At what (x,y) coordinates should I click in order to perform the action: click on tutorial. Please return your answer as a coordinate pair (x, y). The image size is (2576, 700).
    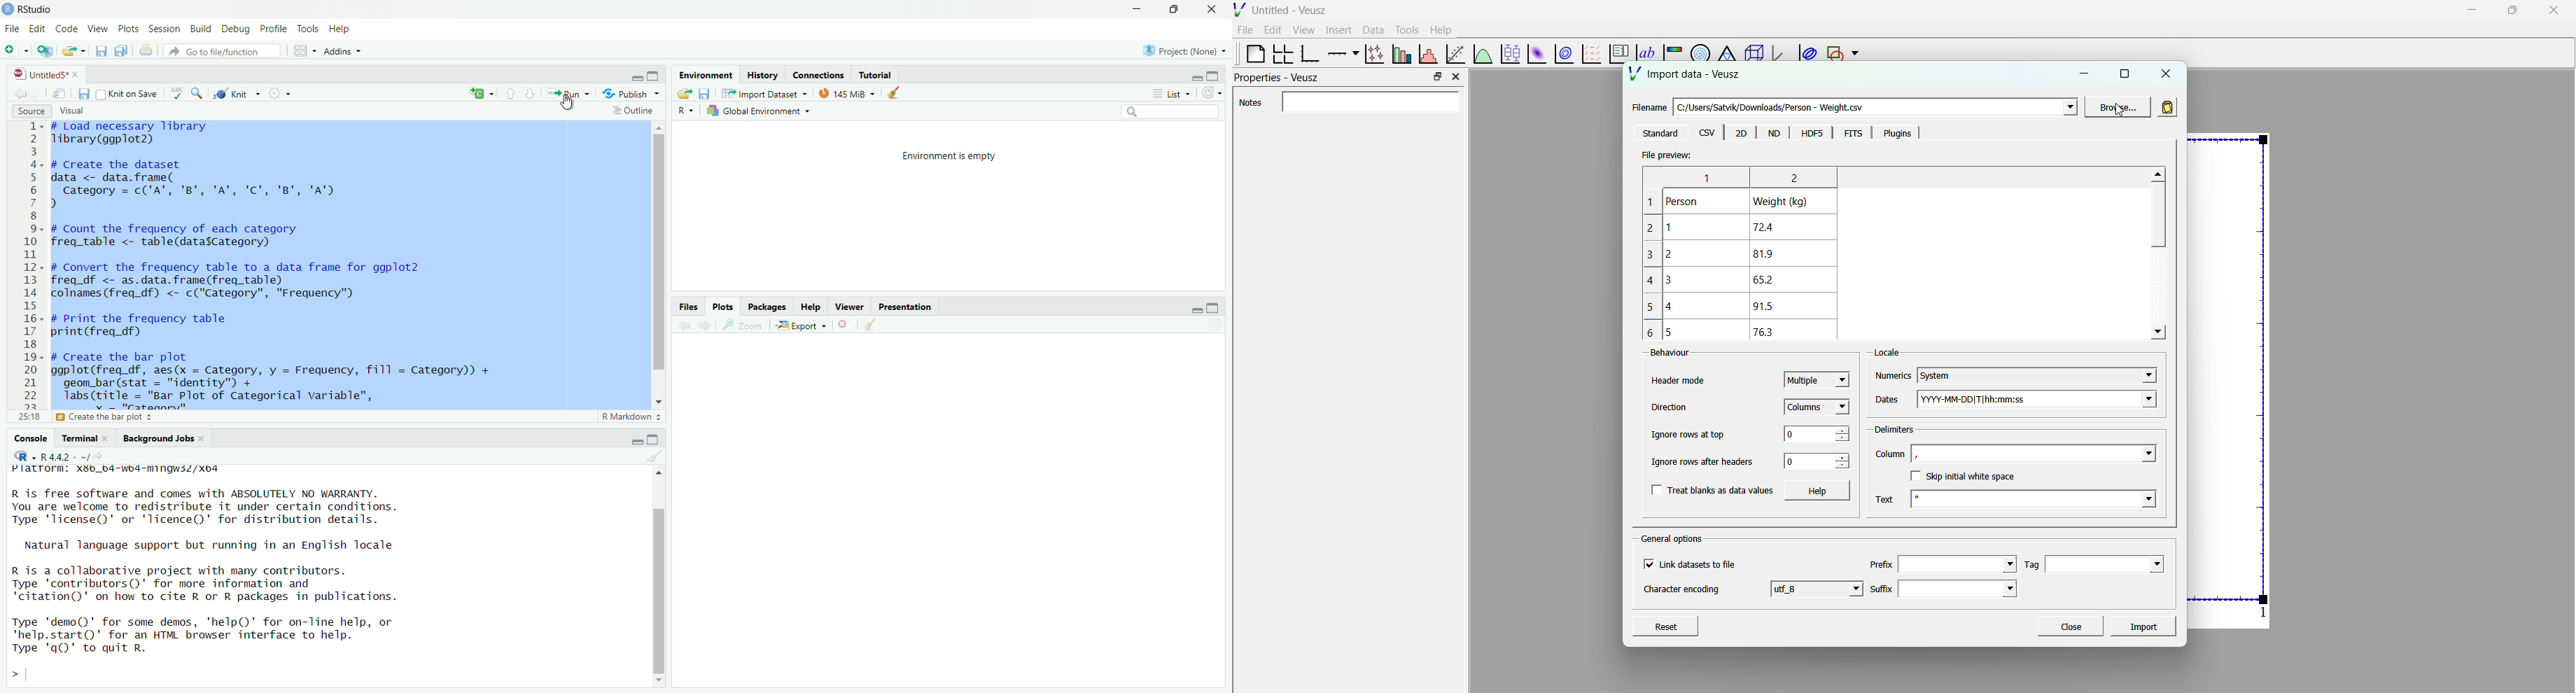
    Looking at the image, I should click on (876, 74).